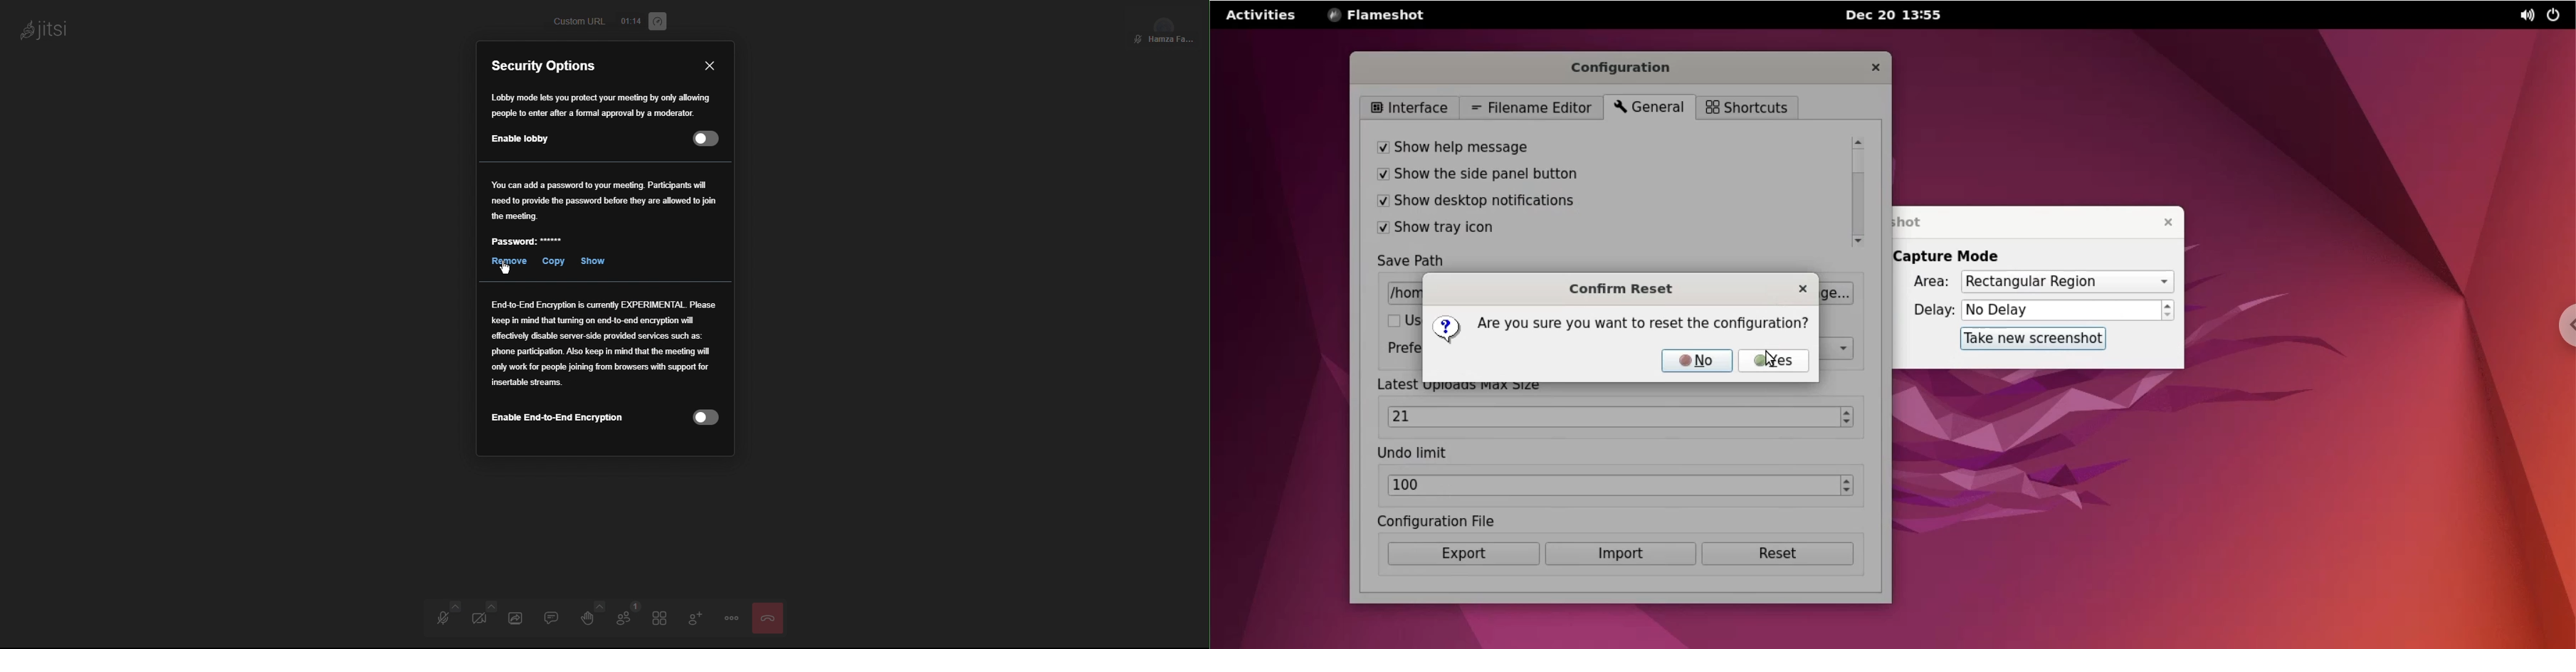  Describe the element at coordinates (629, 21) in the screenshot. I see `Timer` at that location.